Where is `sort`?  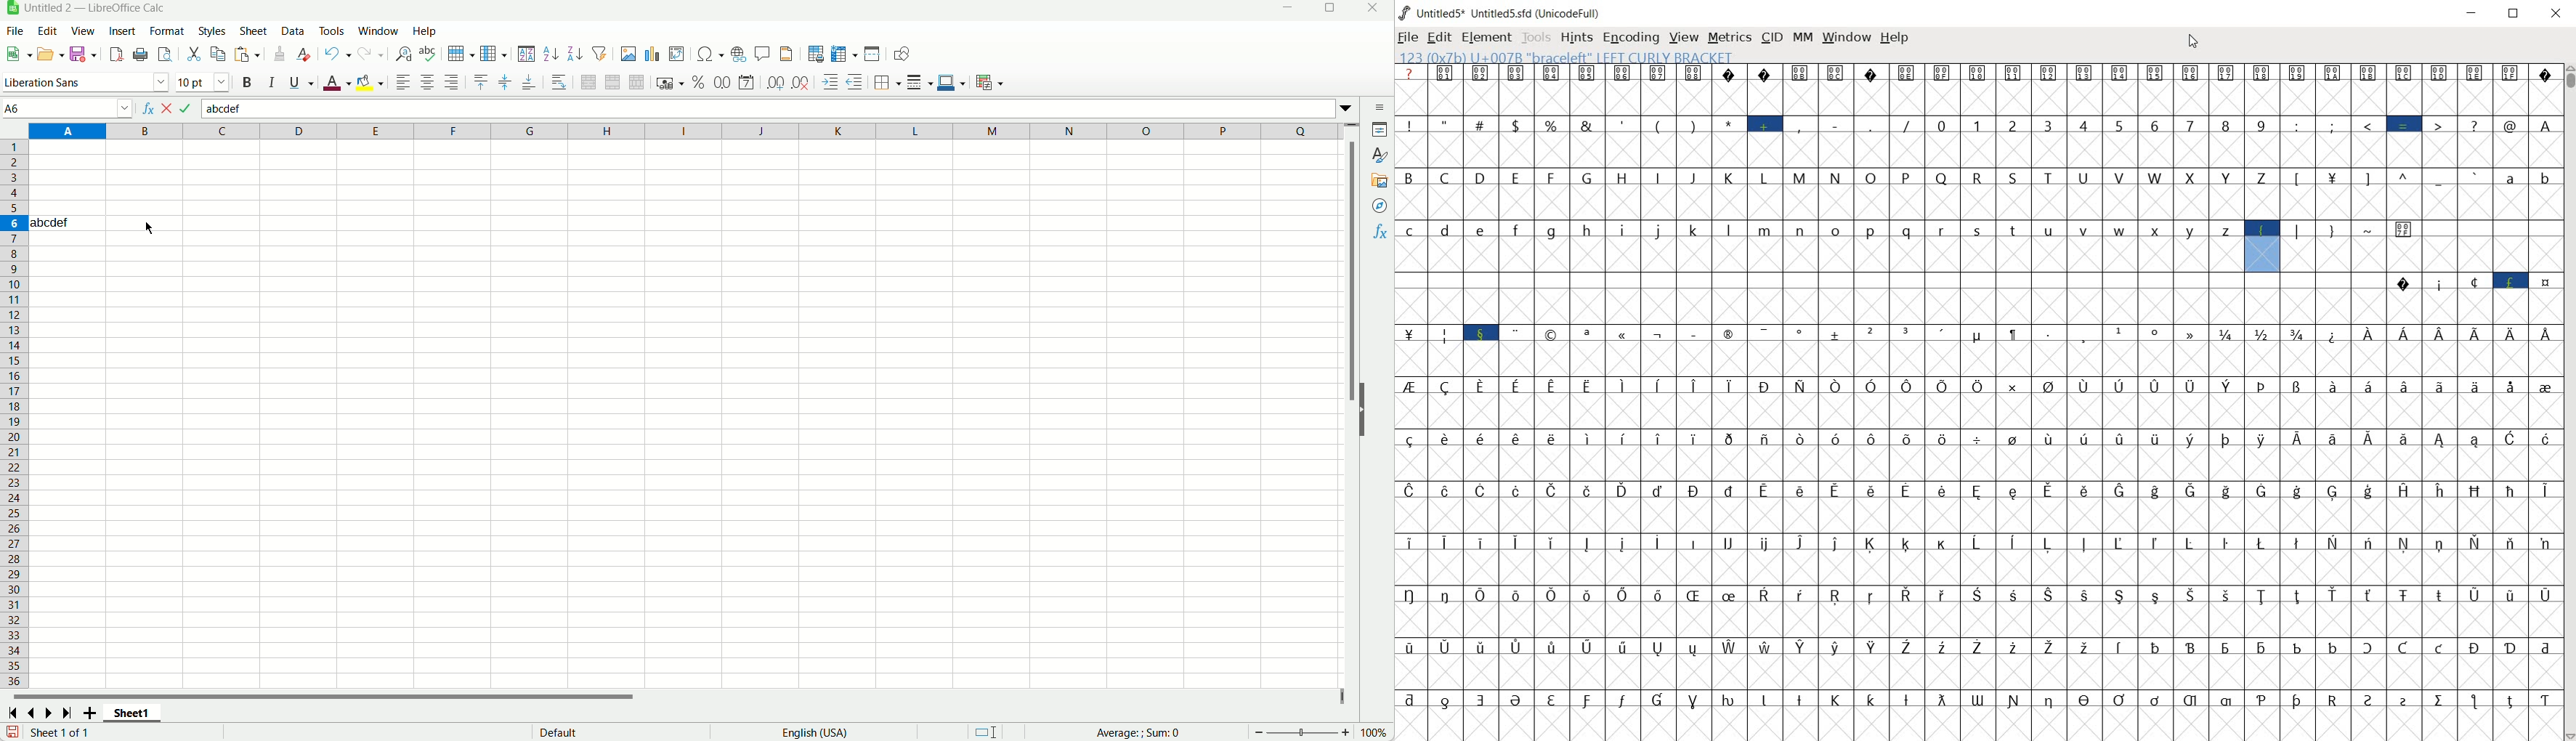
sort is located at coordinates (527, 55).